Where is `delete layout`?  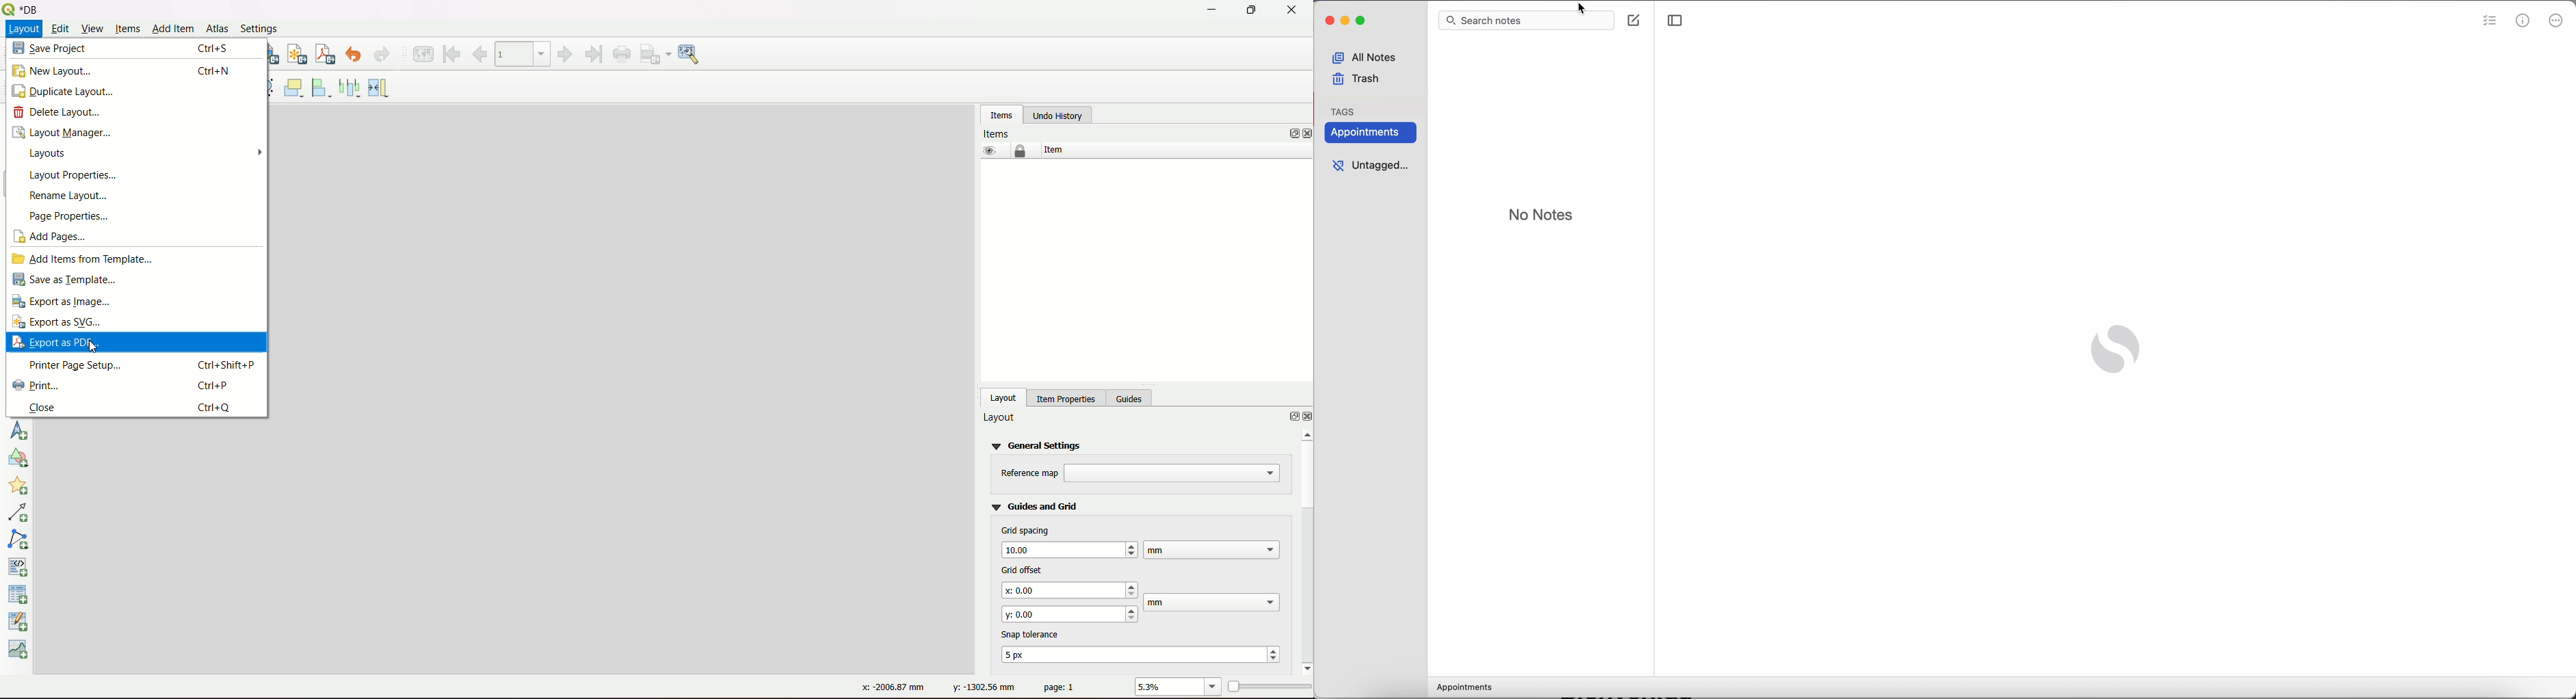 delete layout is located at coordinates (60, 111).